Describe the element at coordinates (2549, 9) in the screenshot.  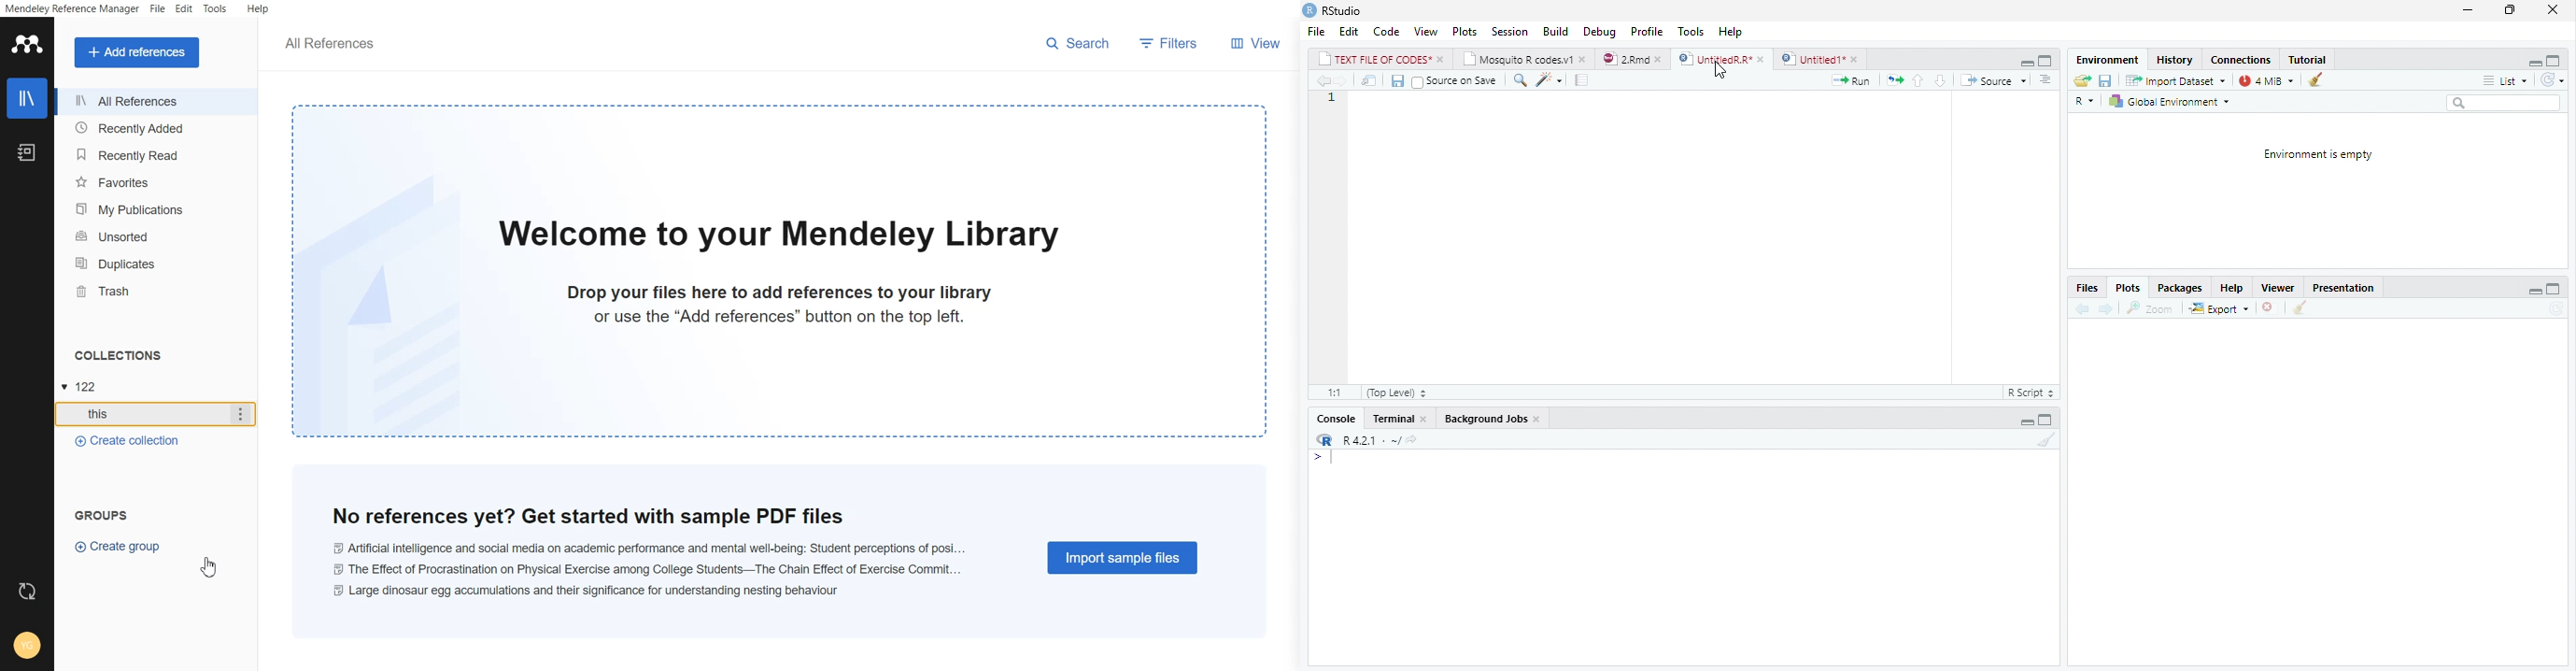
I see `close` at that location.